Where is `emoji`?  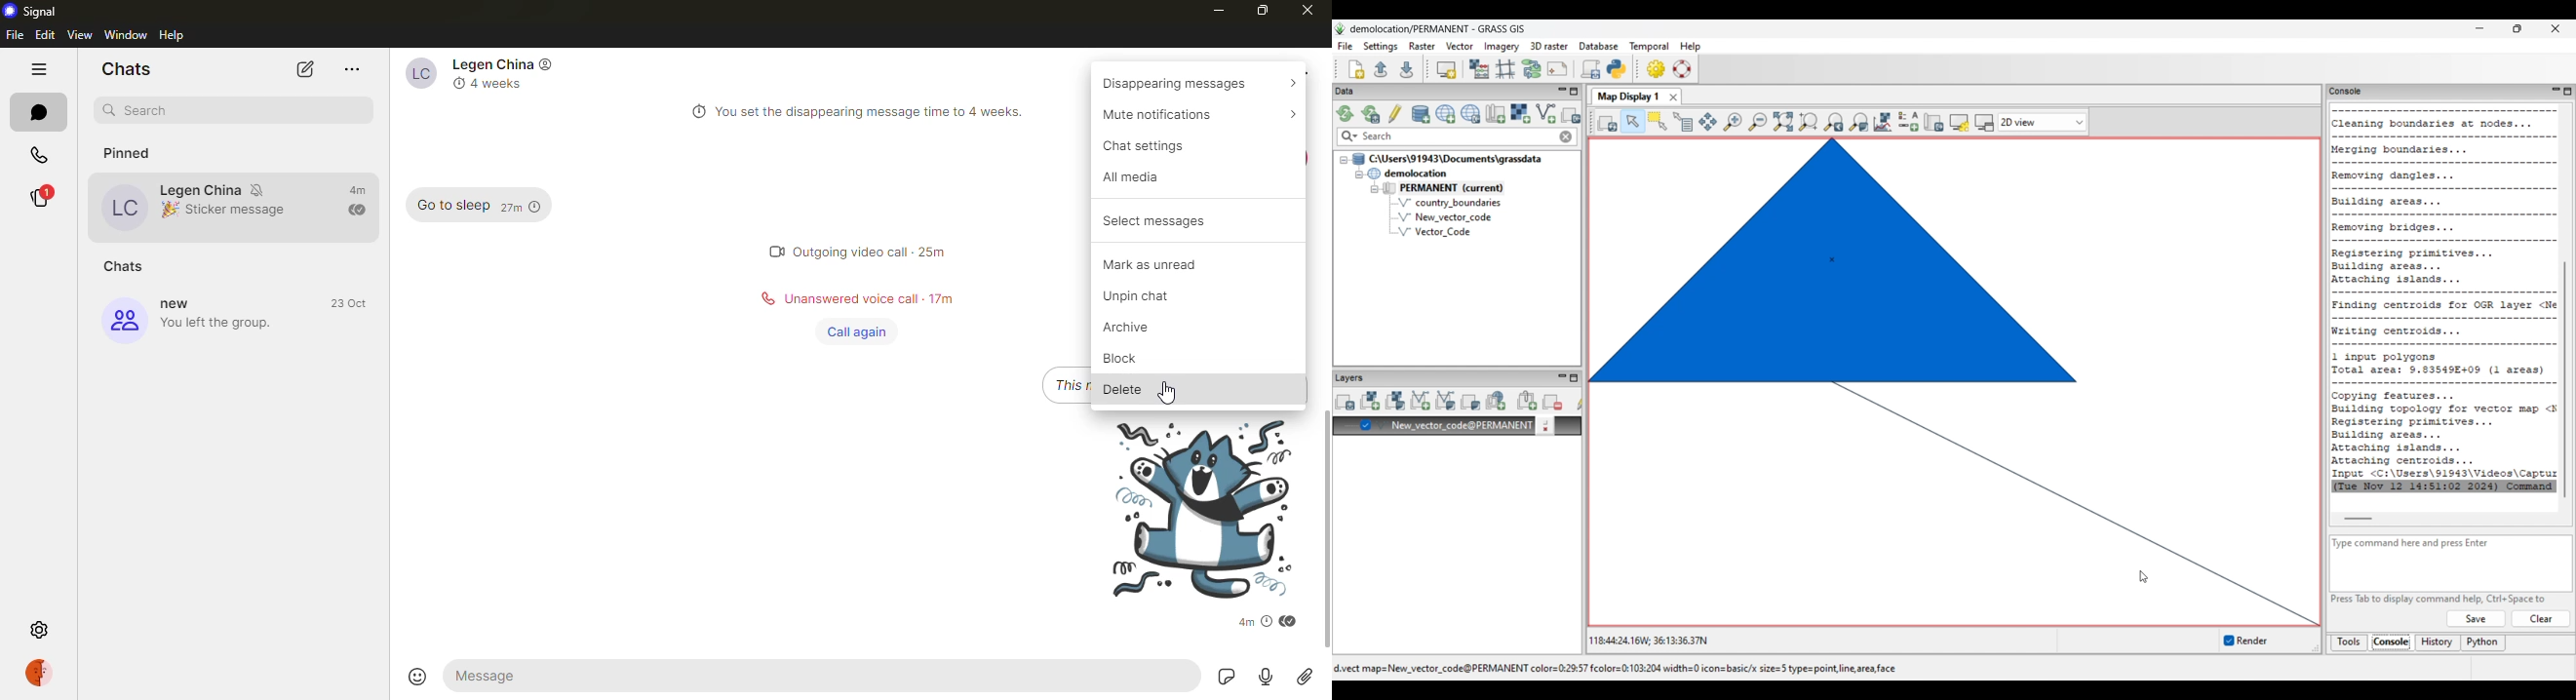 emoji is located at coordinates (168, 211).